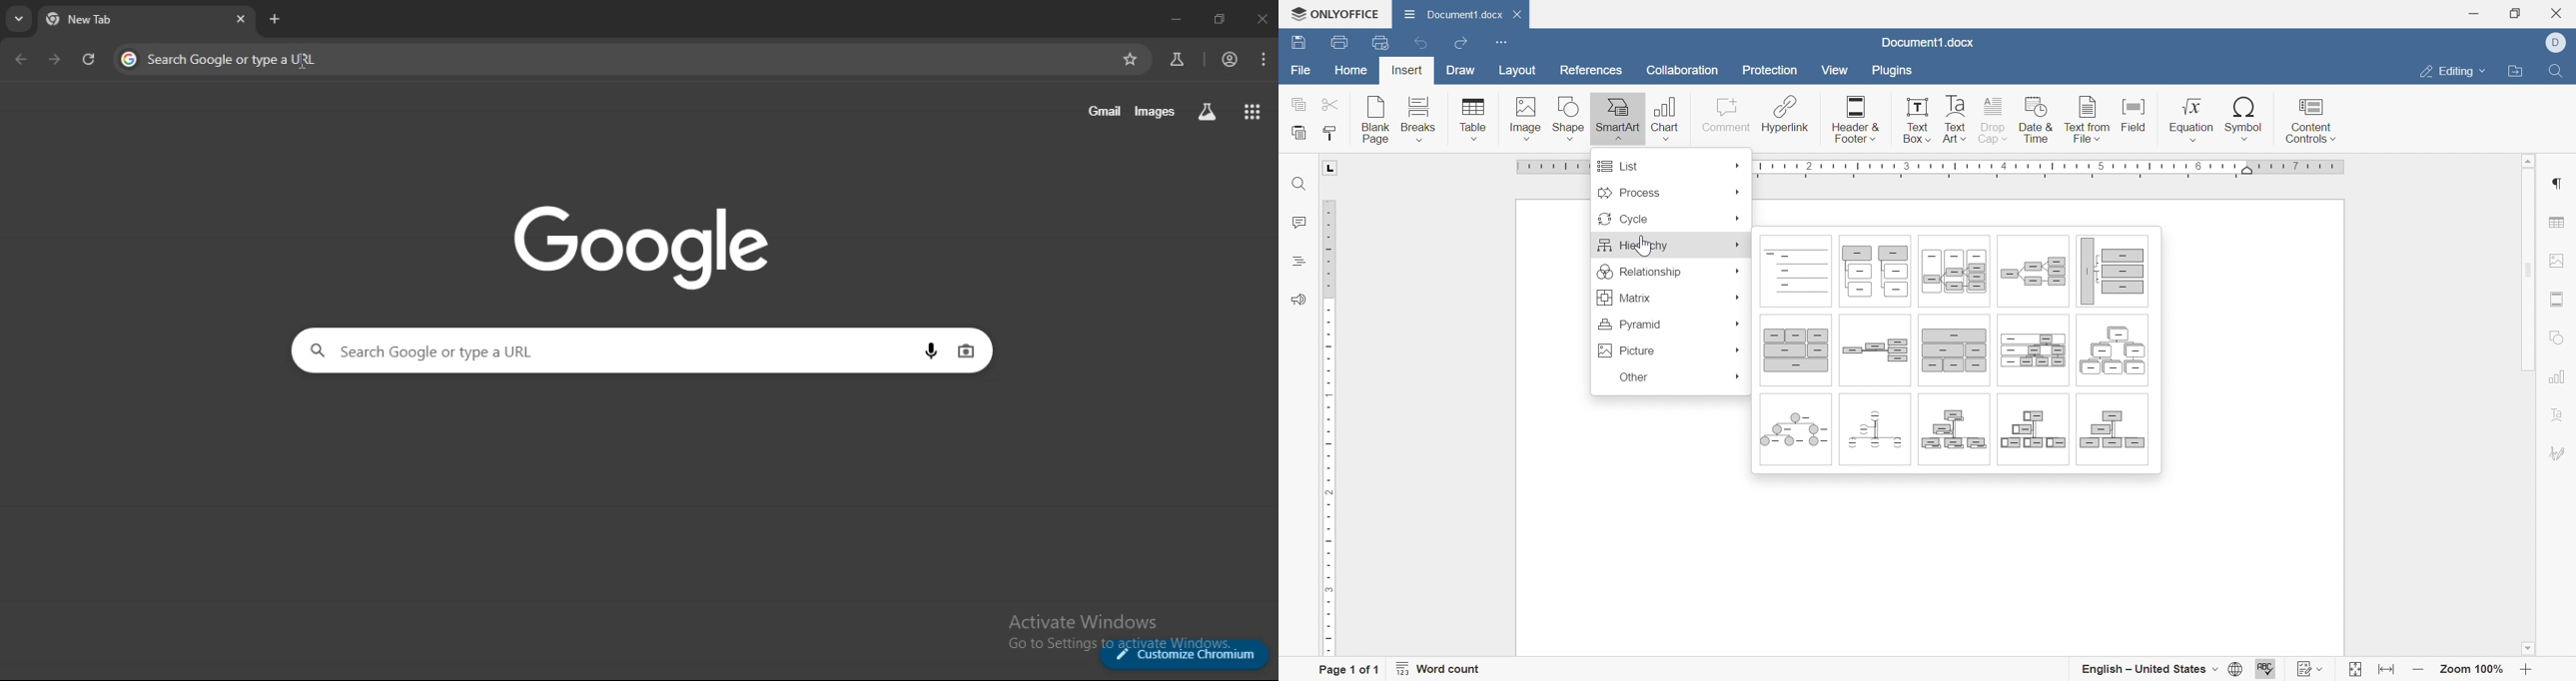 The height and width of the screenshot is (700, 2576). What do you see at coordinates (1739, 192) in the screenshot?
I see `More` at bounding box center [1739, 192].